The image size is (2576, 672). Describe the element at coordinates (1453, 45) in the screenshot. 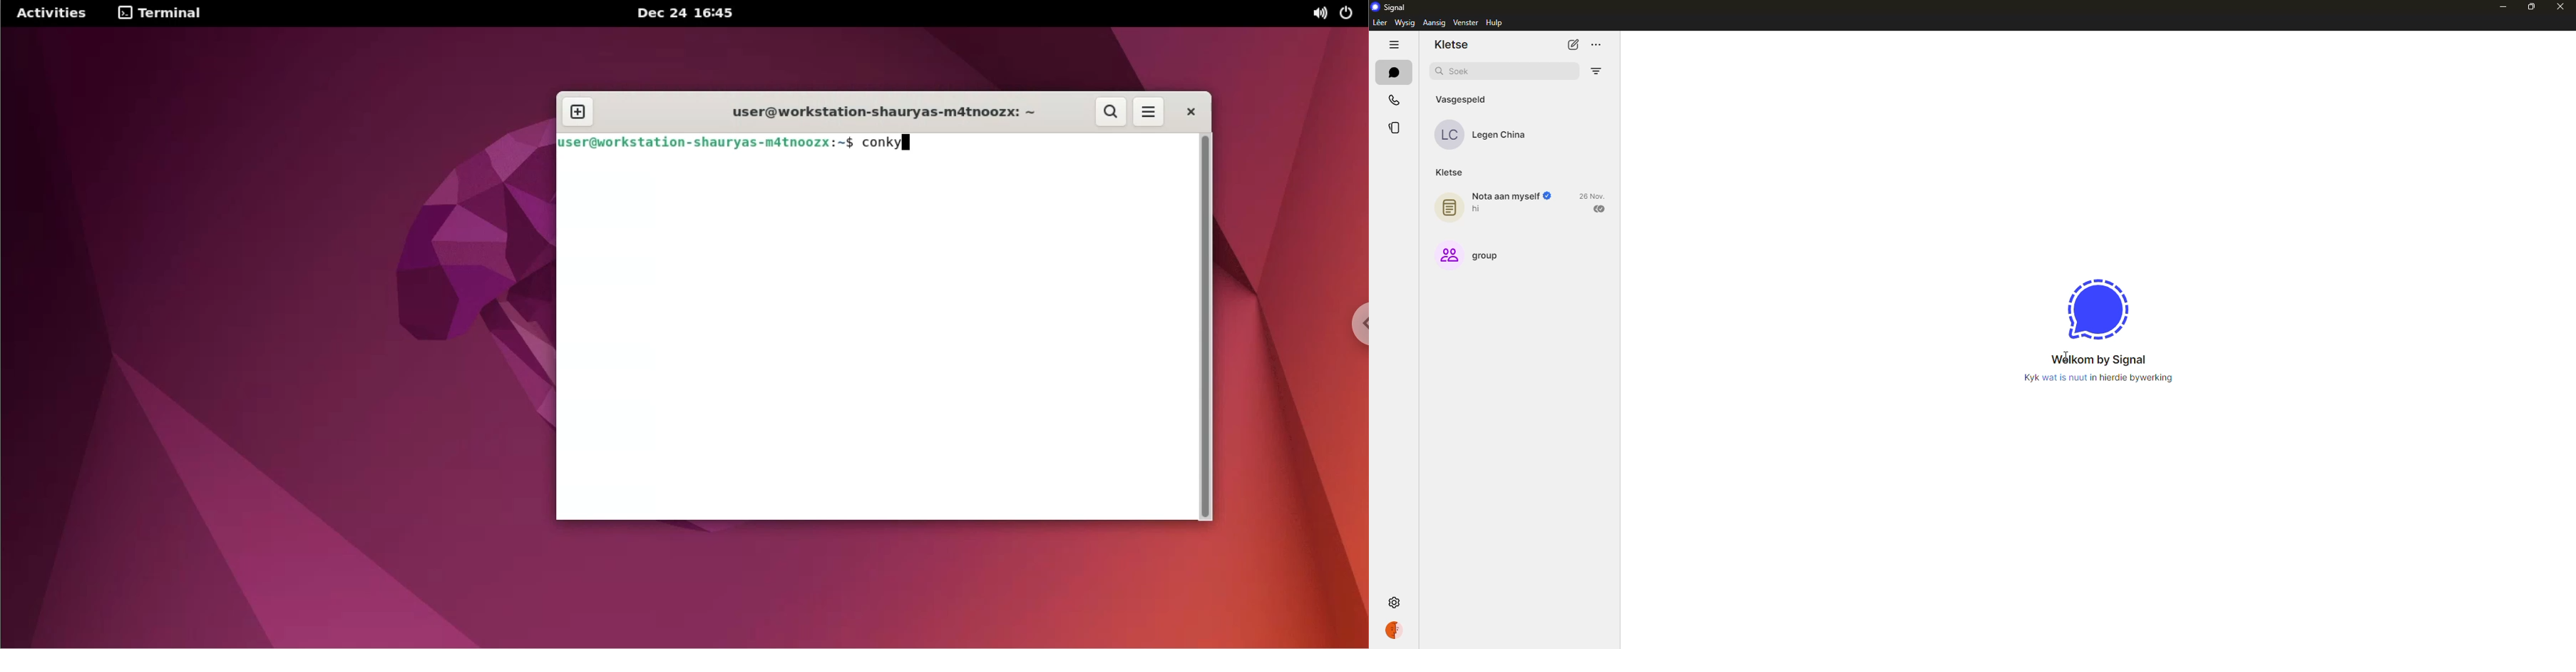

I see `kletse` at that location.